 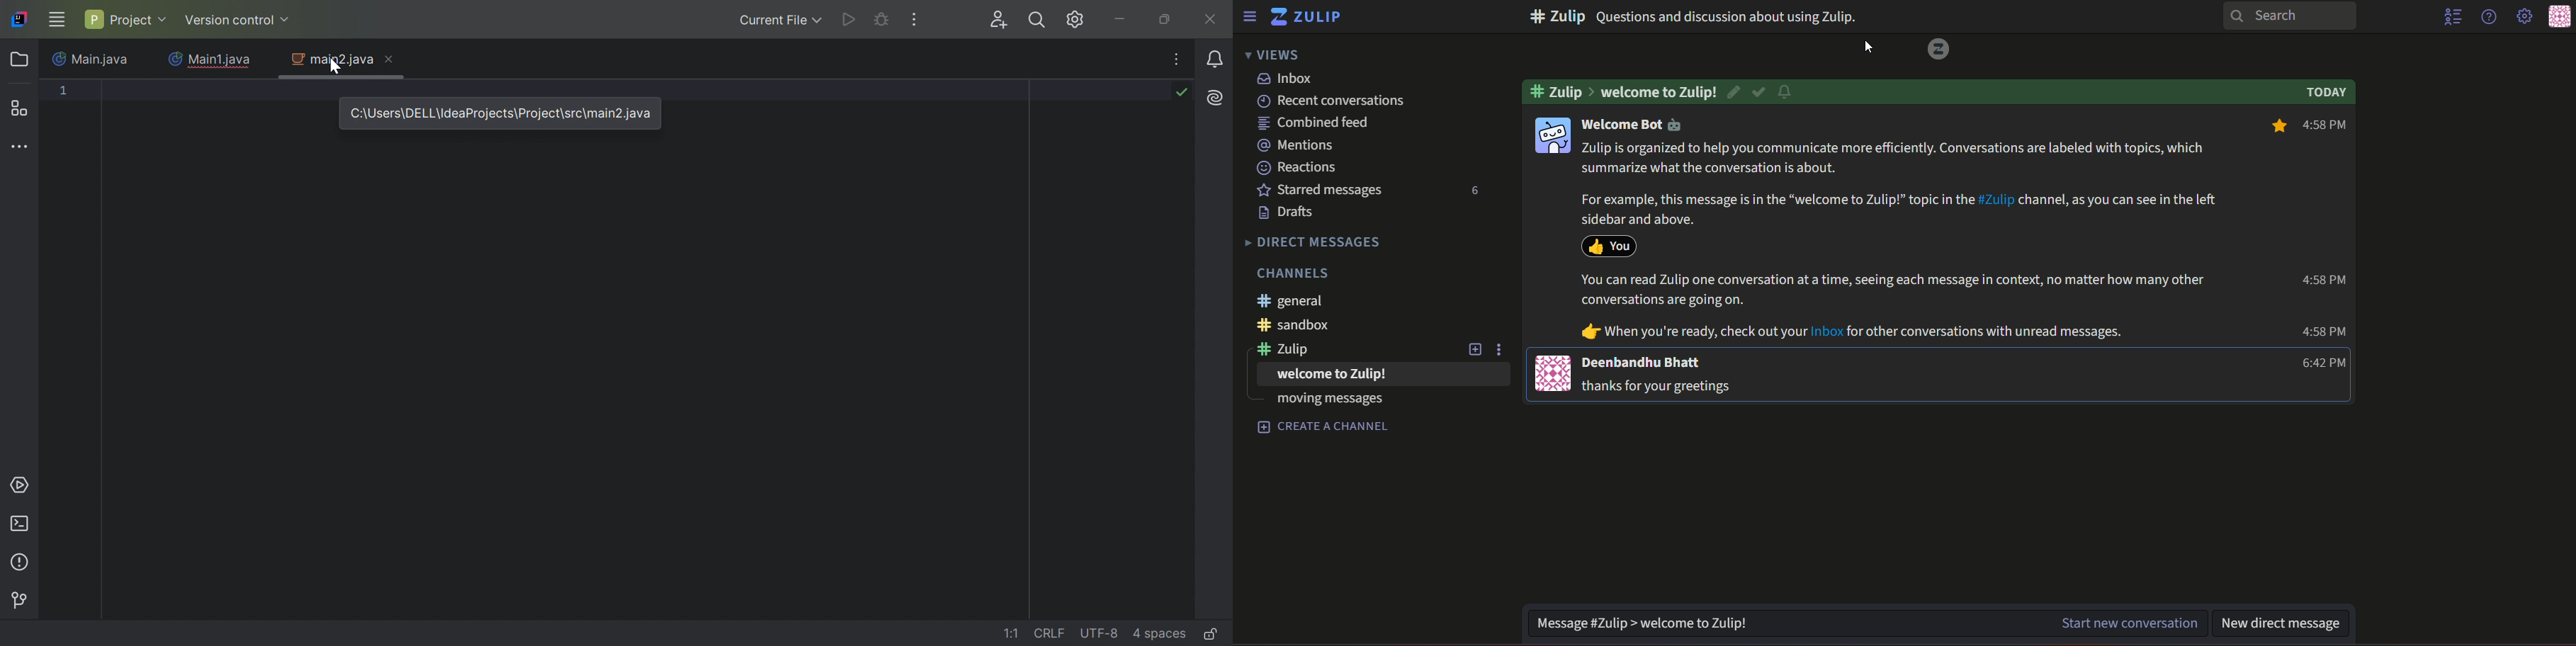 I want to click on Create a channel, so click(x=1323, y=427).